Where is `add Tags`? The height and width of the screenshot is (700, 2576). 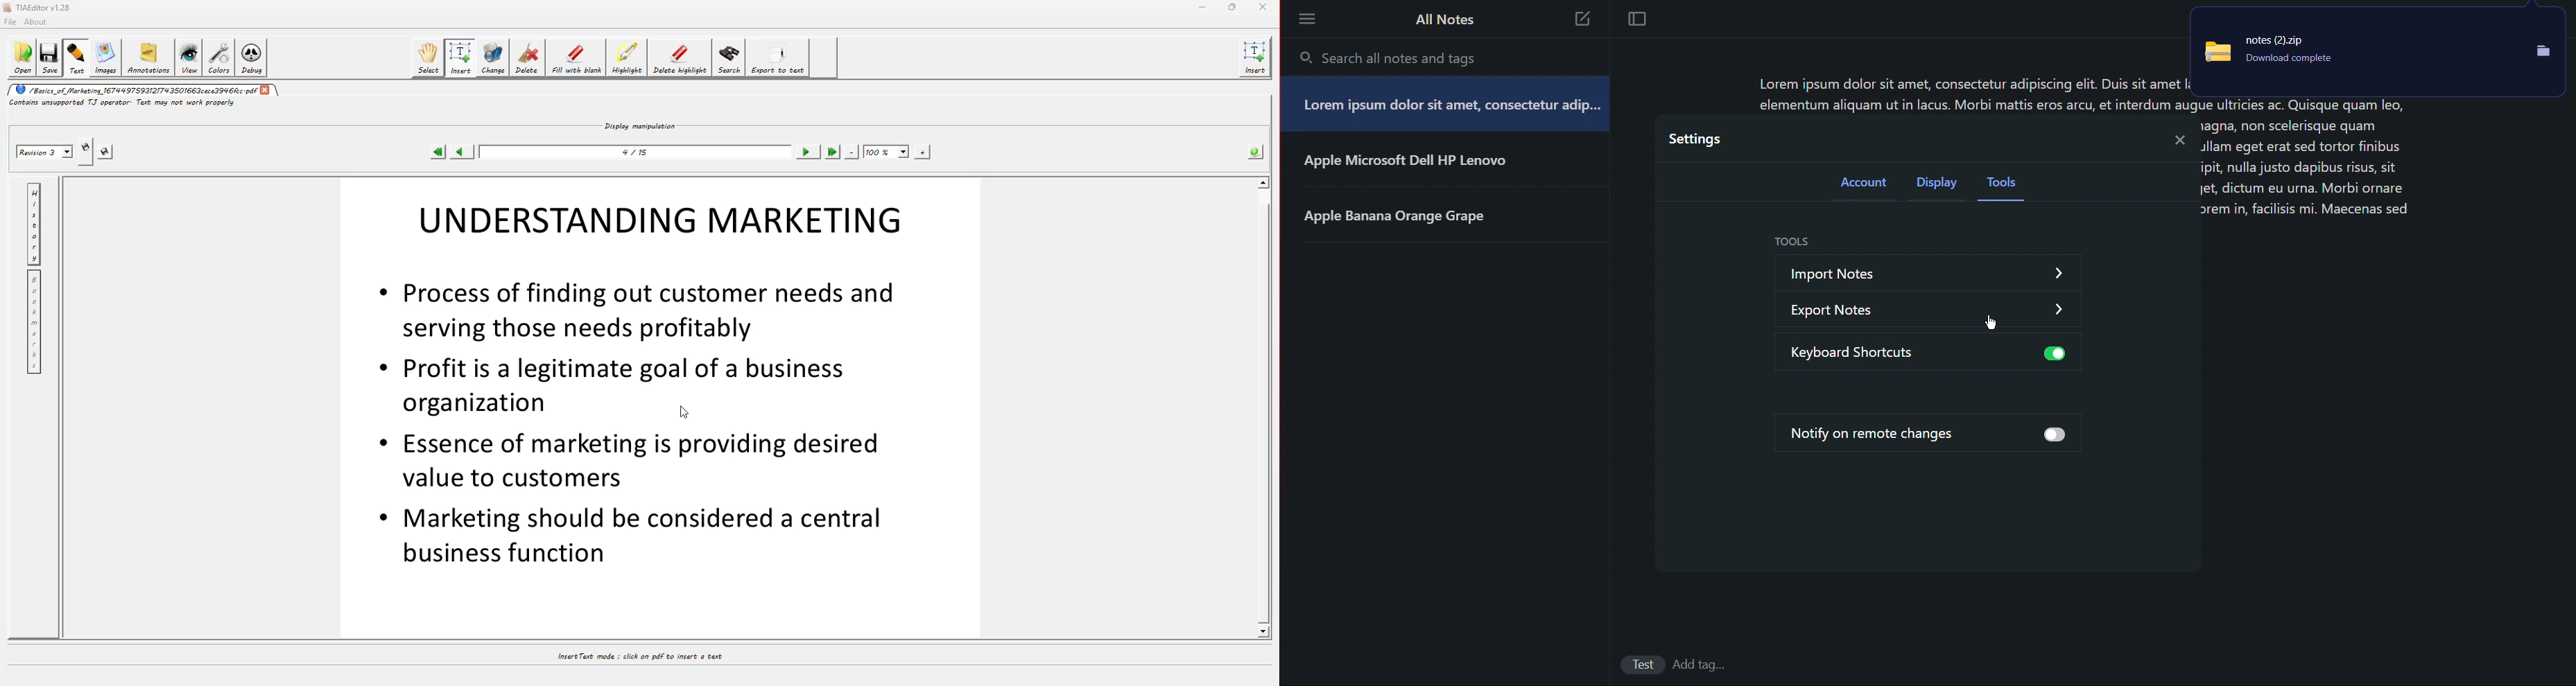 add Tags is located at coordinates (1706, 665).